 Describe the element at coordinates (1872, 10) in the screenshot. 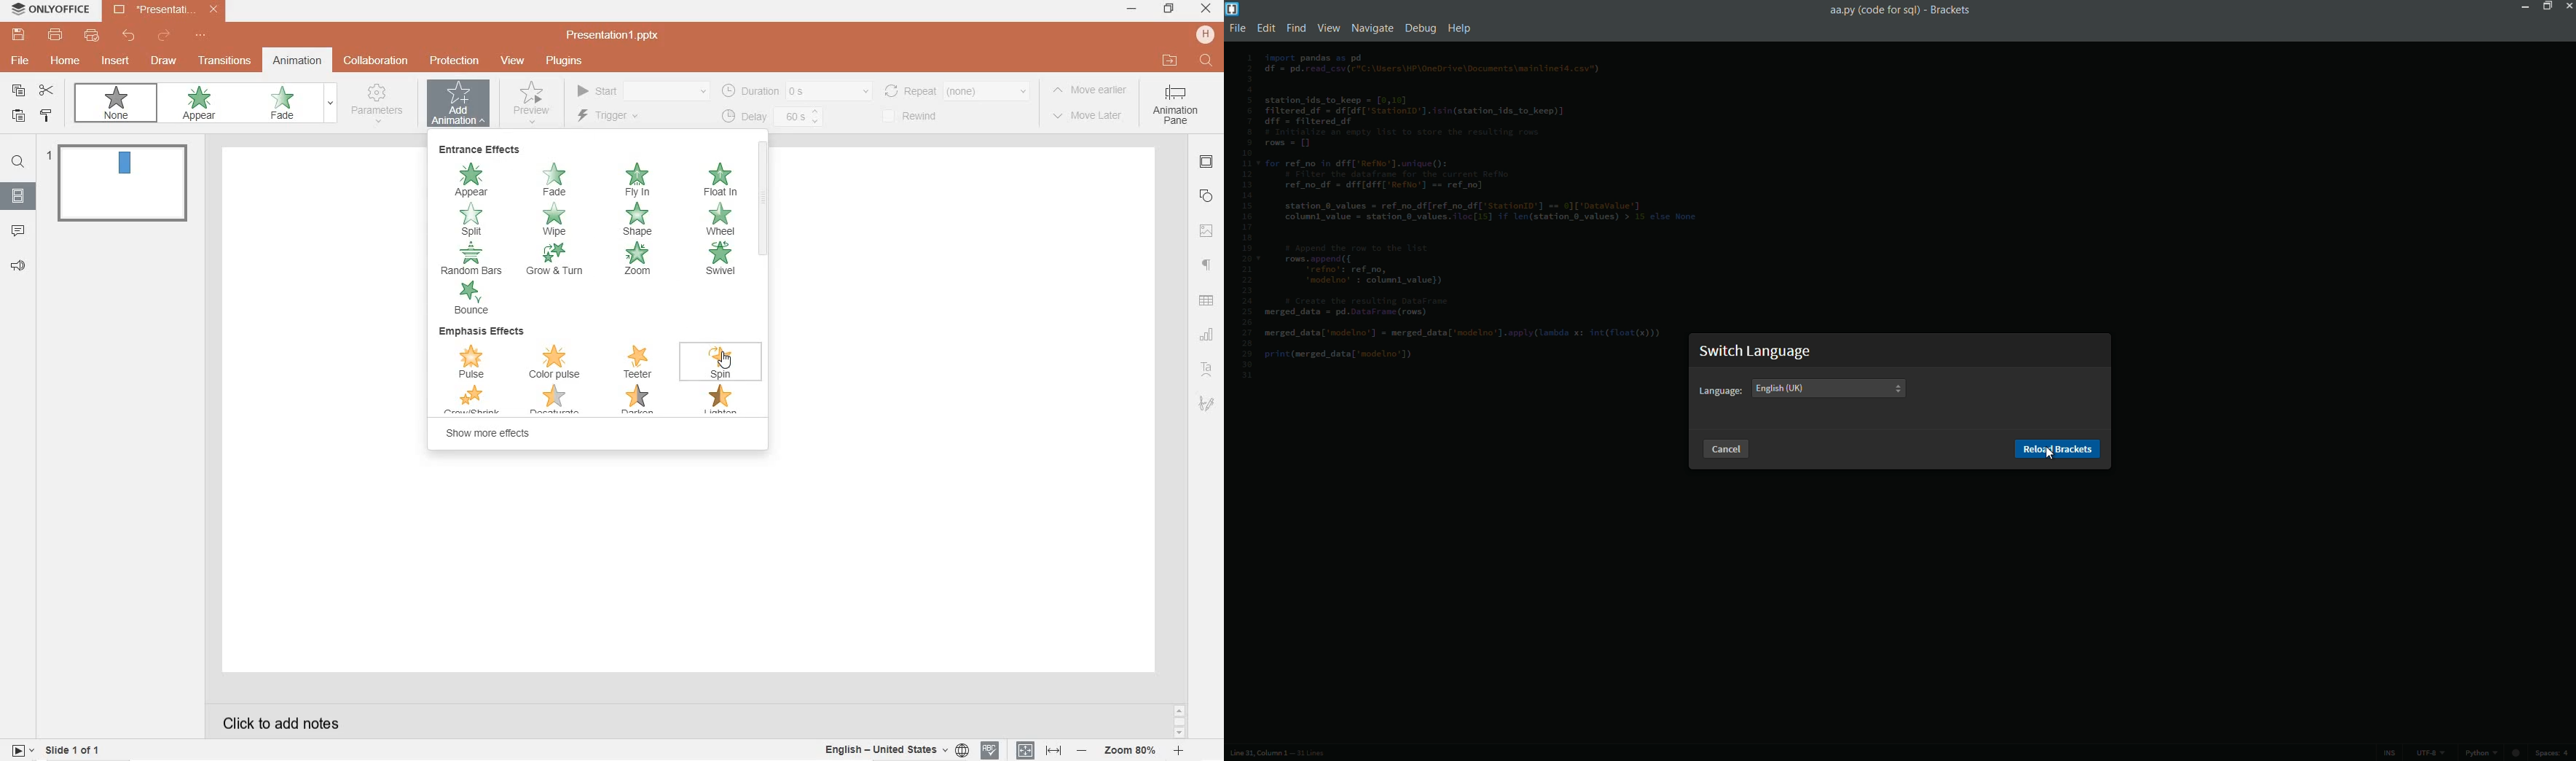

I see `file name` at that location.